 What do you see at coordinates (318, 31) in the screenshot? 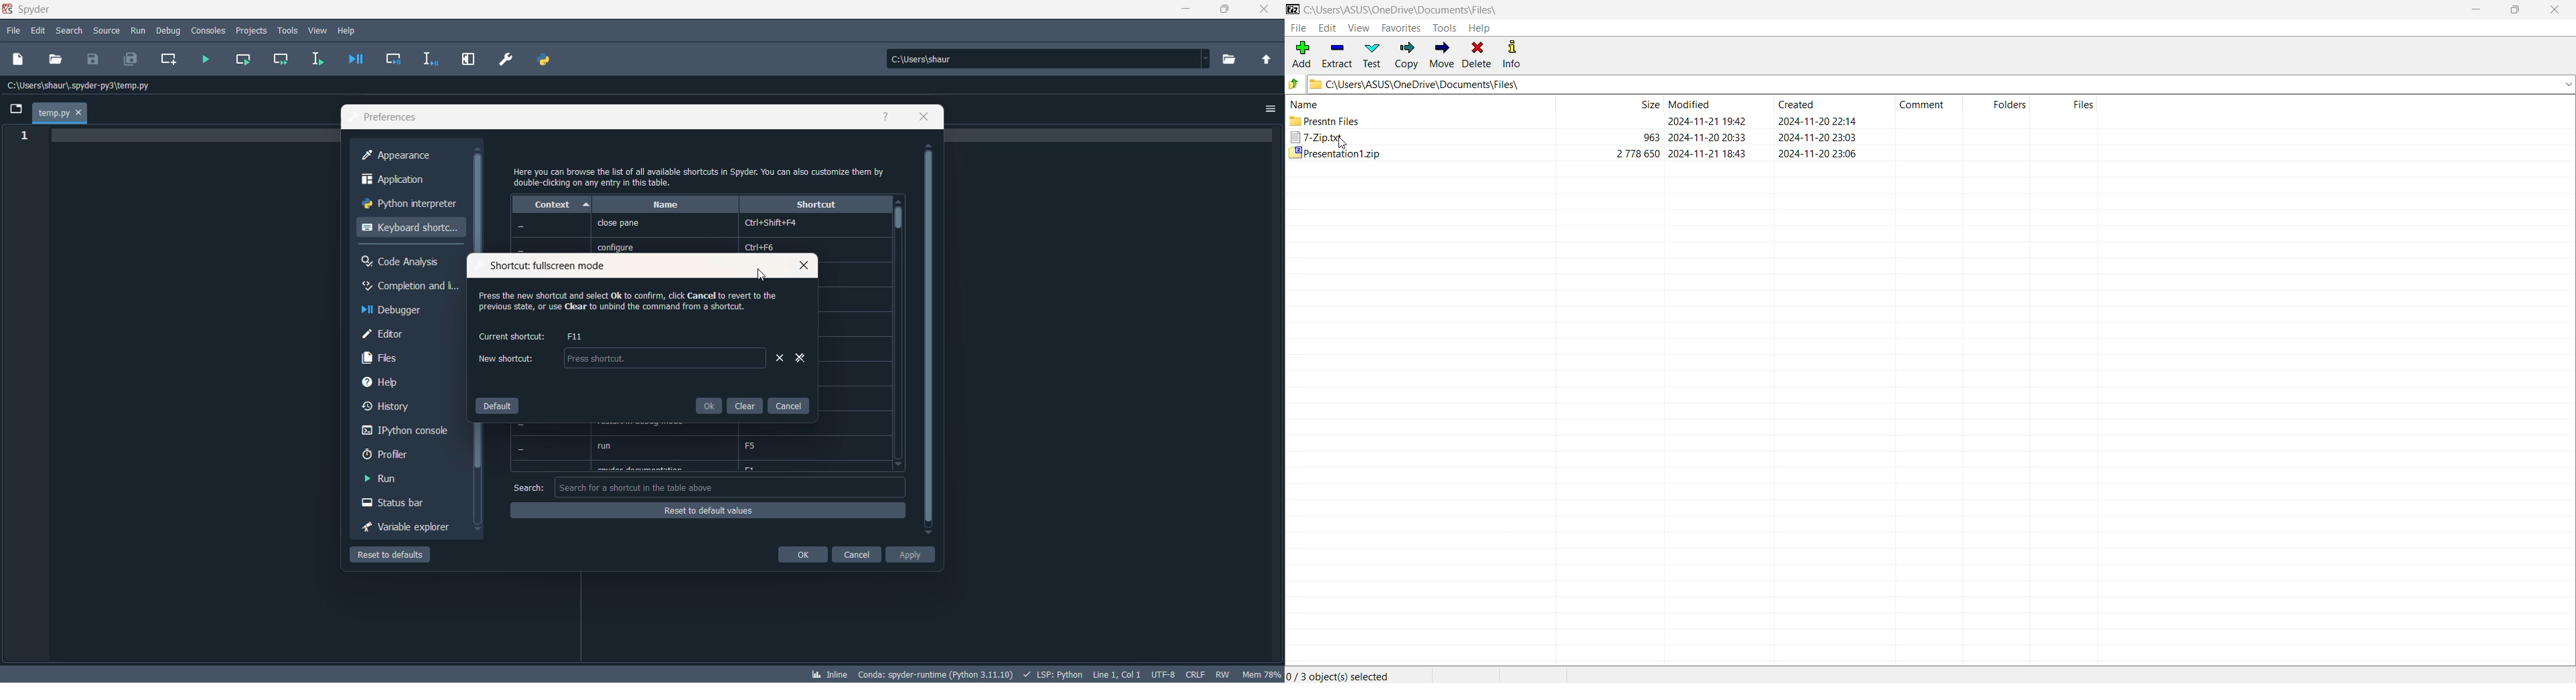
I see `view` at bounding box center [318, 31].